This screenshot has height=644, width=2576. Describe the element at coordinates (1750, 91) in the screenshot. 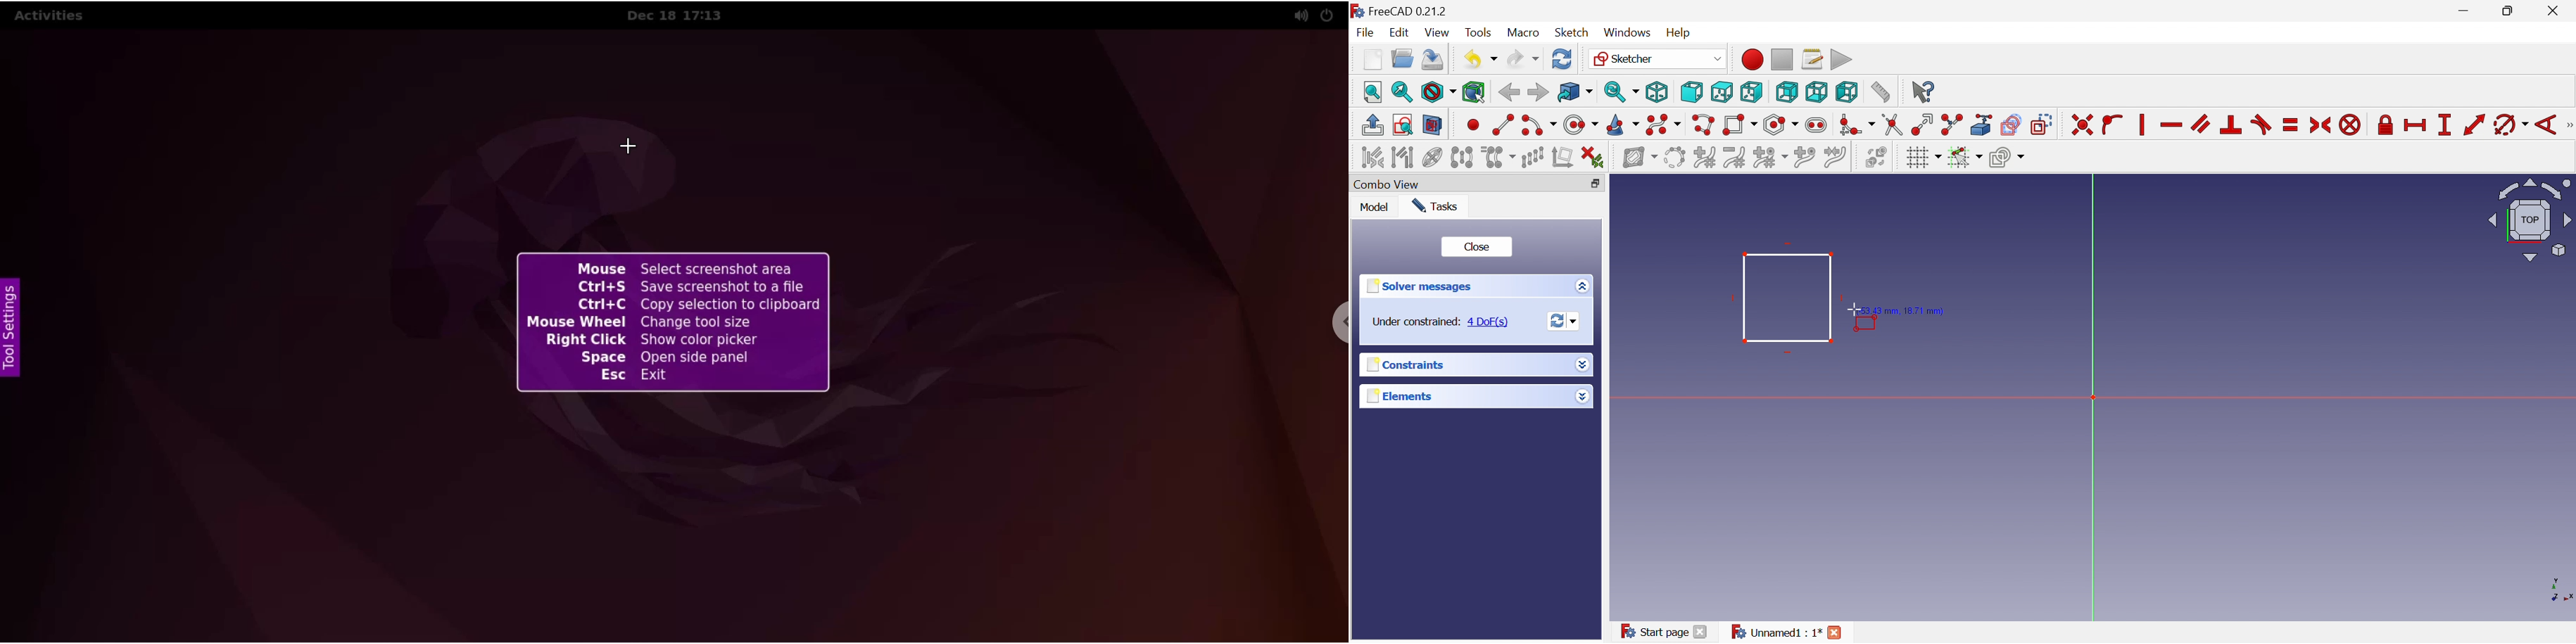

I see `Right` at that location.